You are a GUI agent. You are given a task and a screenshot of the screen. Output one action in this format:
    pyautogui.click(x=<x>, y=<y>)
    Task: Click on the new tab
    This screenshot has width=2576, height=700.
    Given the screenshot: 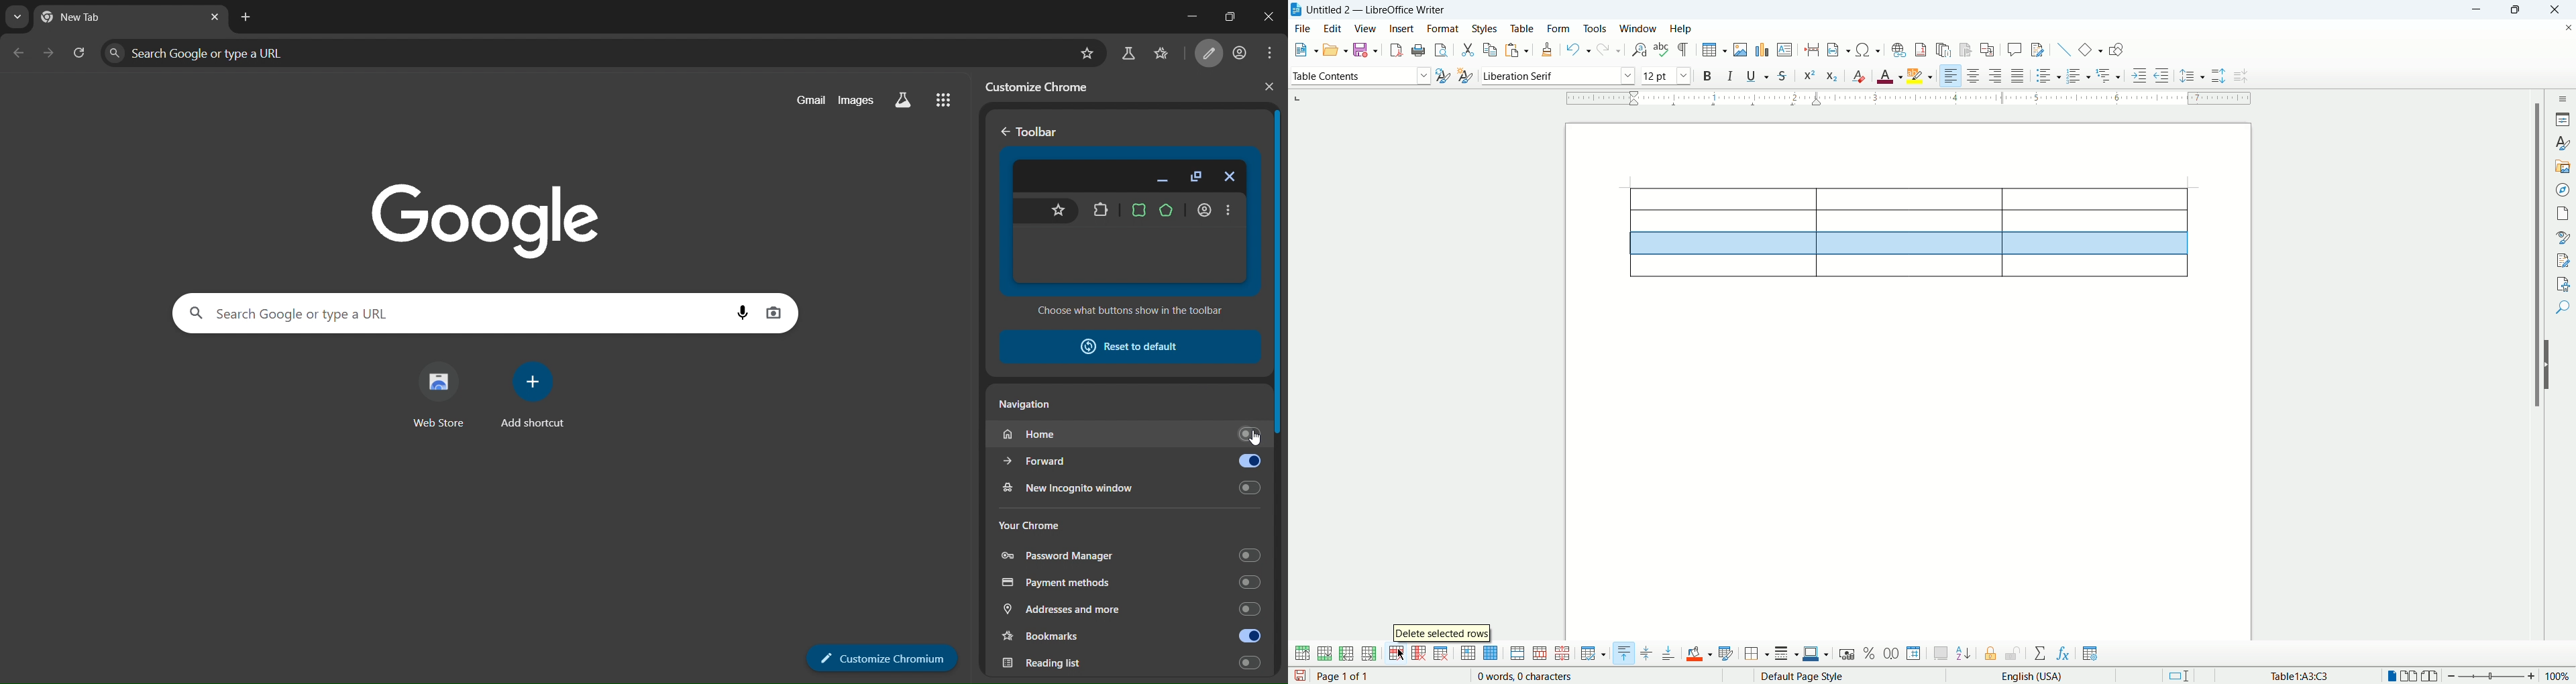 What is the action you would take?
    pyautogui.click(x=246, y=17)
    